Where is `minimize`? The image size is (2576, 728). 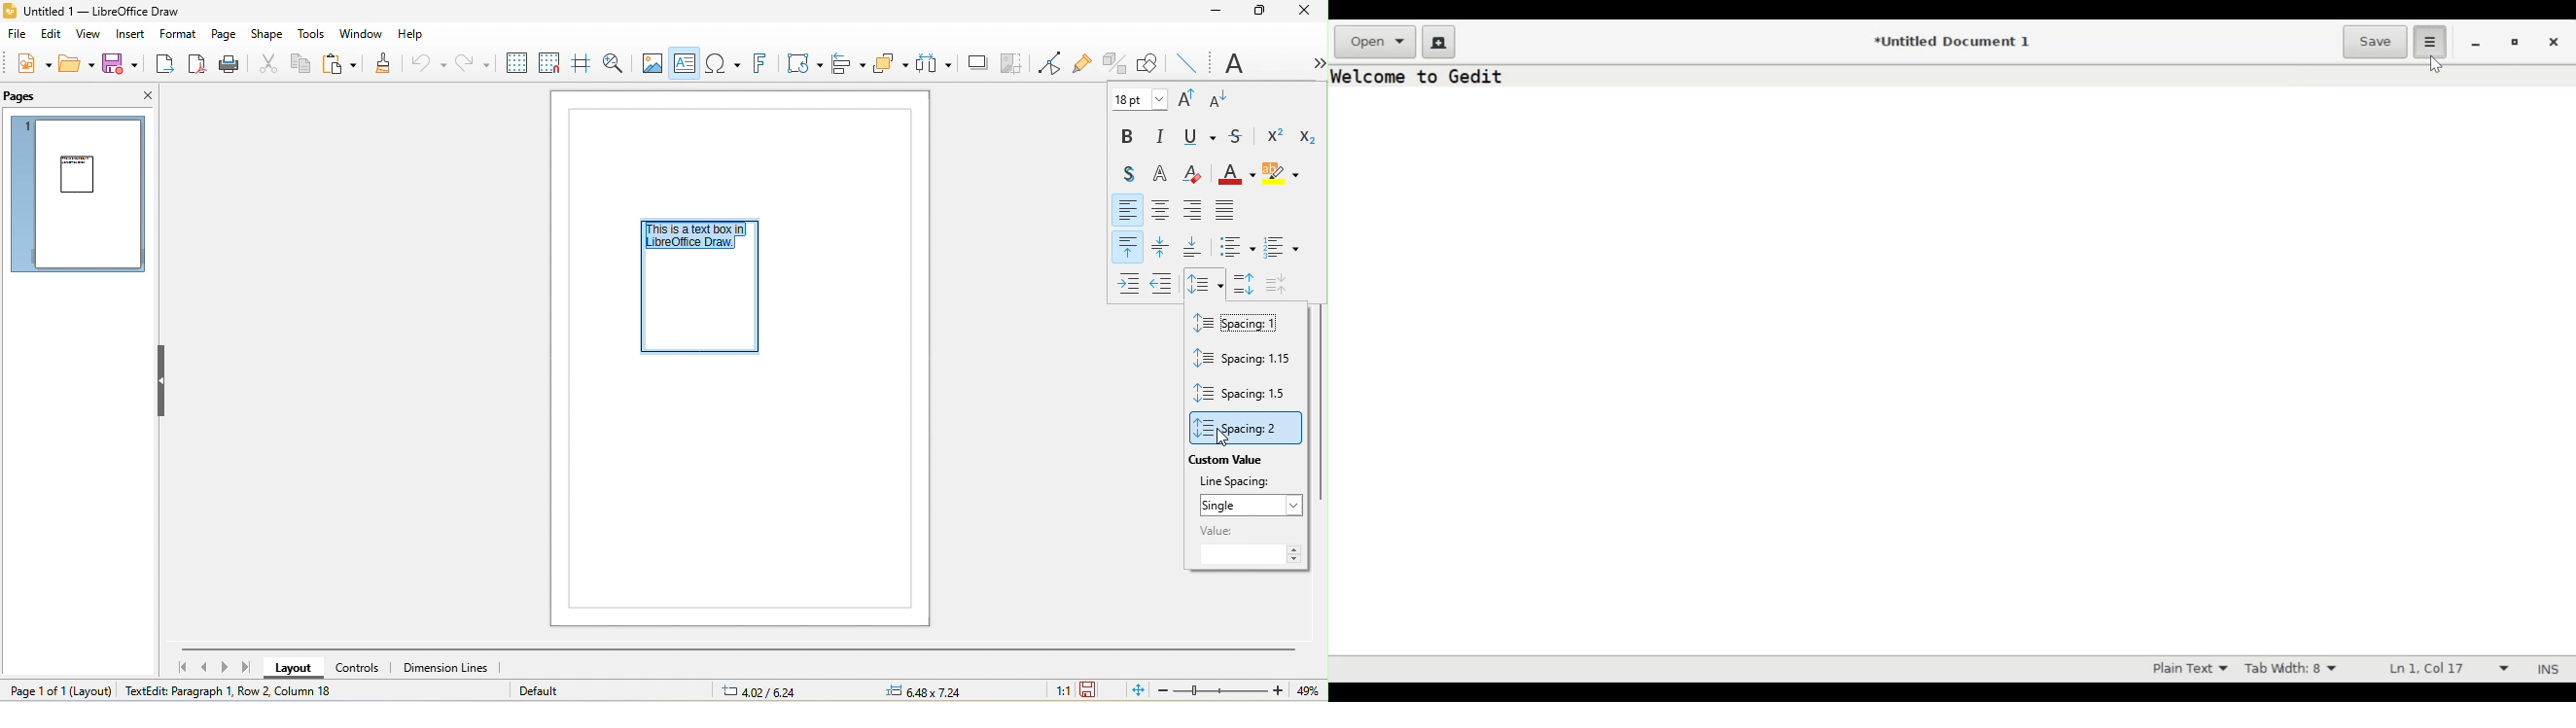
minimize is located at coordinates (1215, 12).